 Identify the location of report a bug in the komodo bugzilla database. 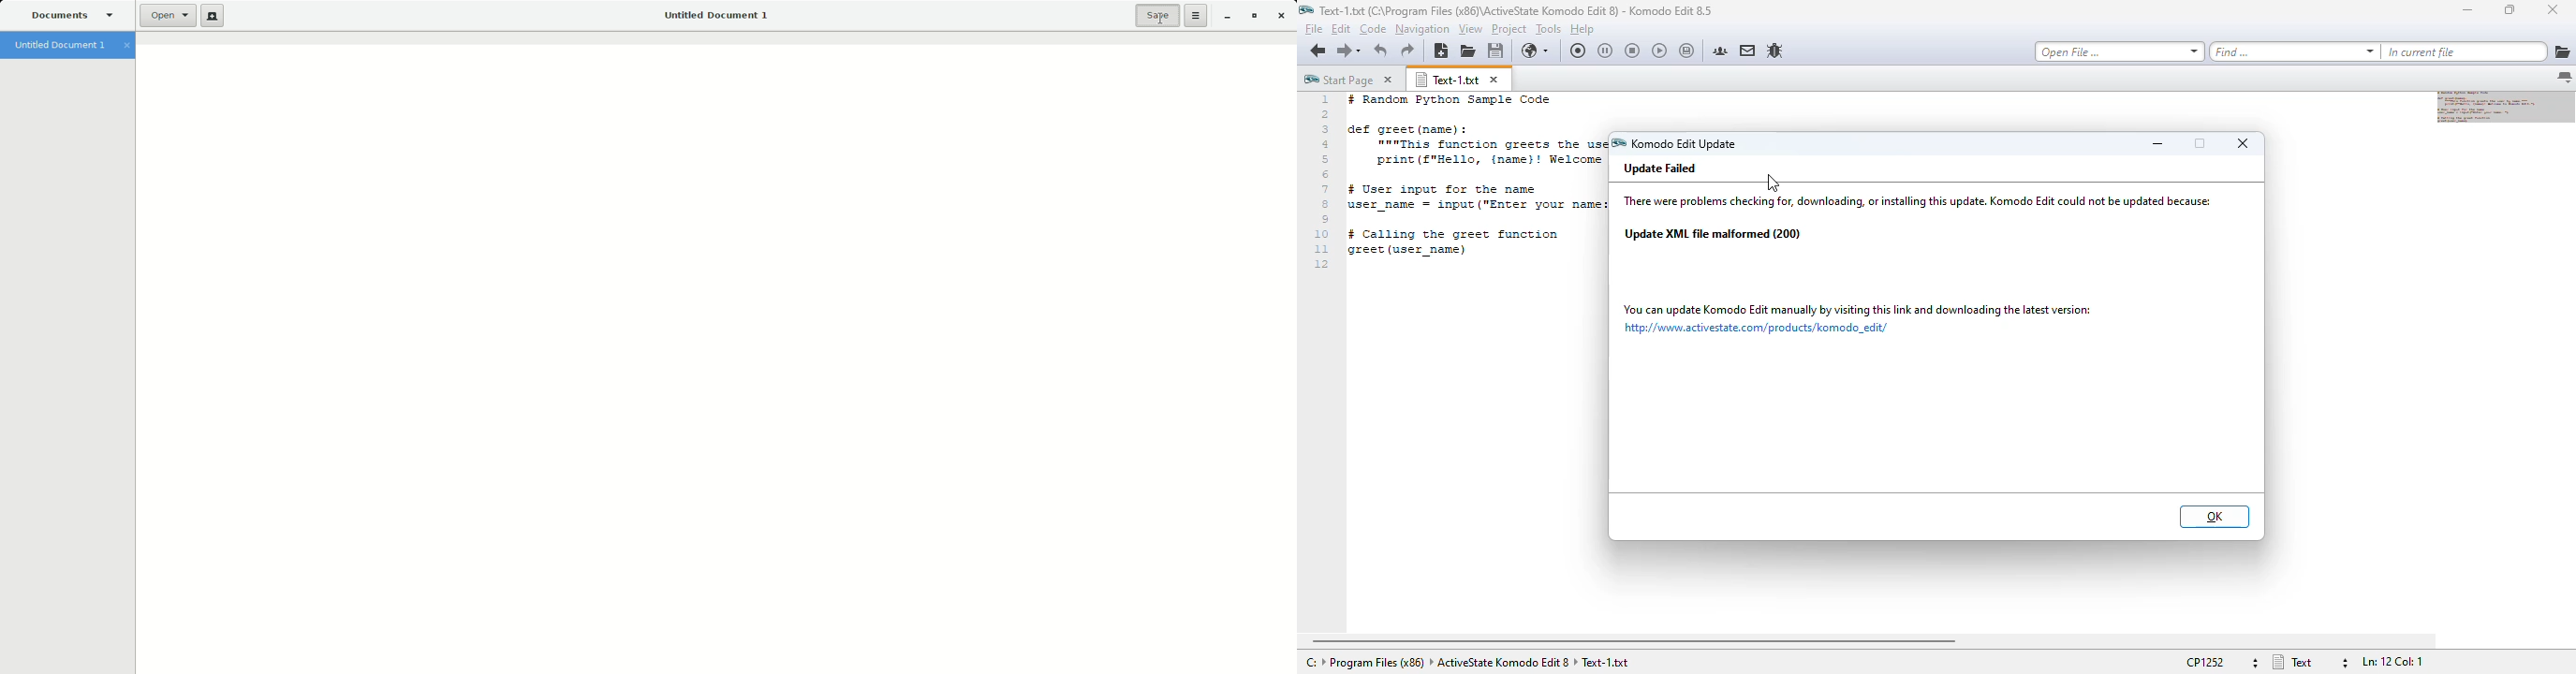
(1775, 50).